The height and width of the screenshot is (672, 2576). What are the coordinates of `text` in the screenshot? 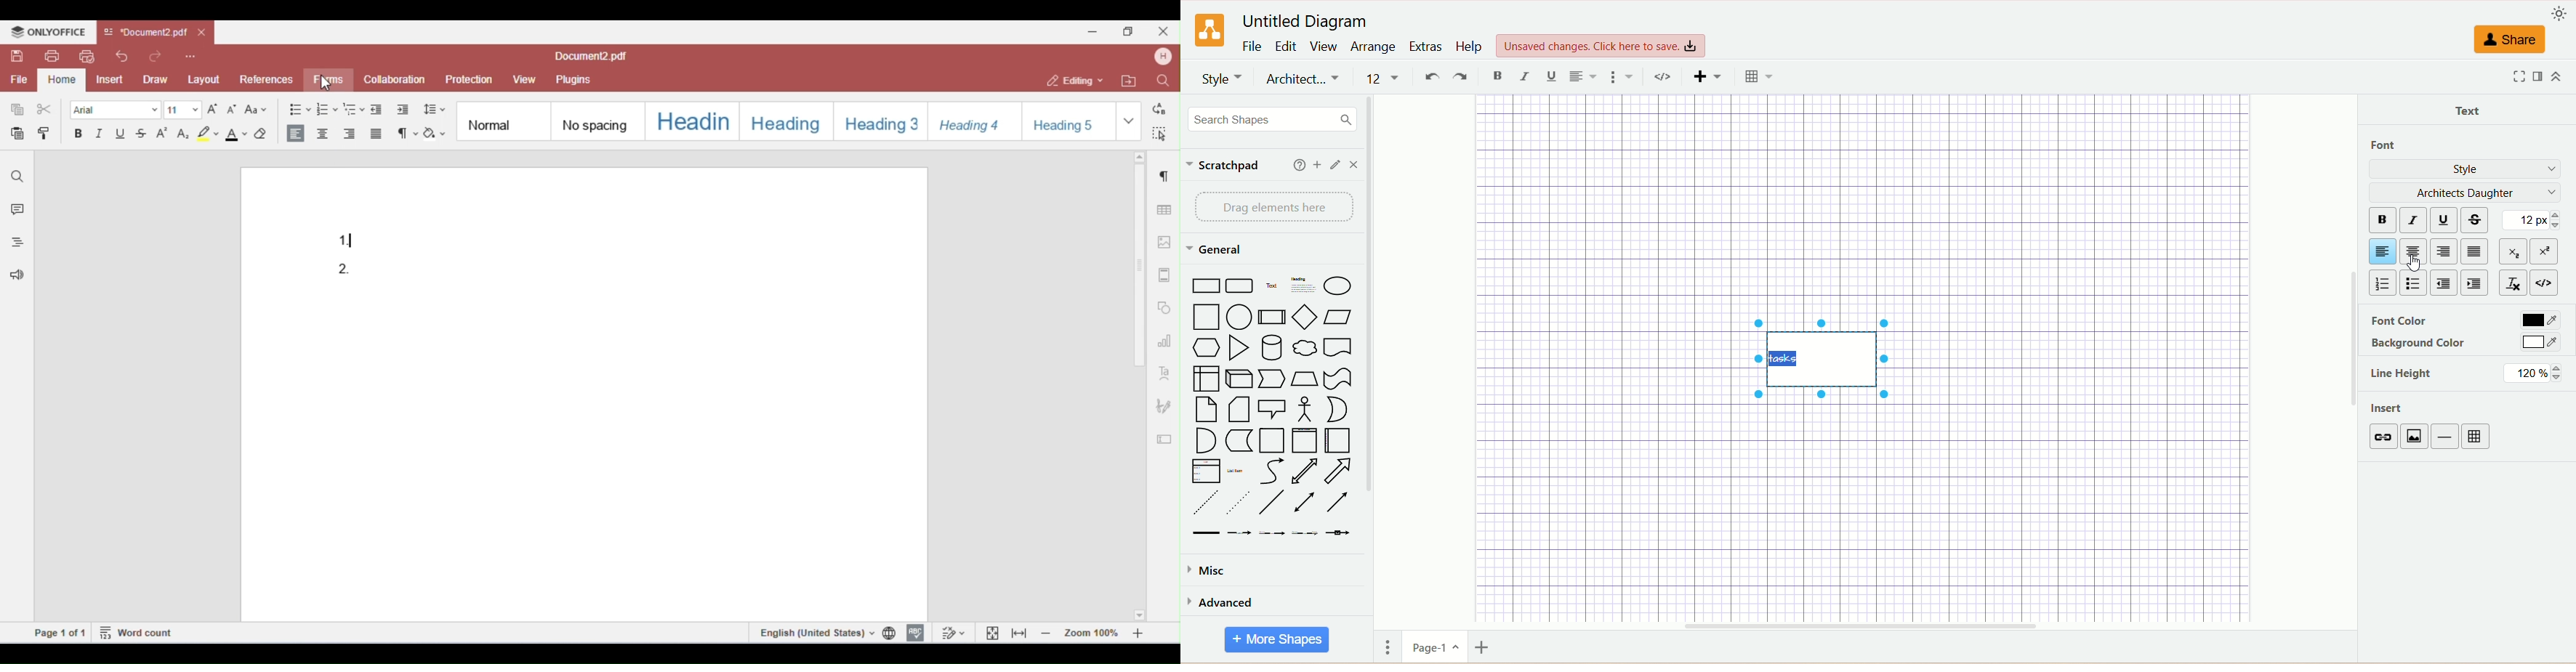 It's located at (2471, 108).